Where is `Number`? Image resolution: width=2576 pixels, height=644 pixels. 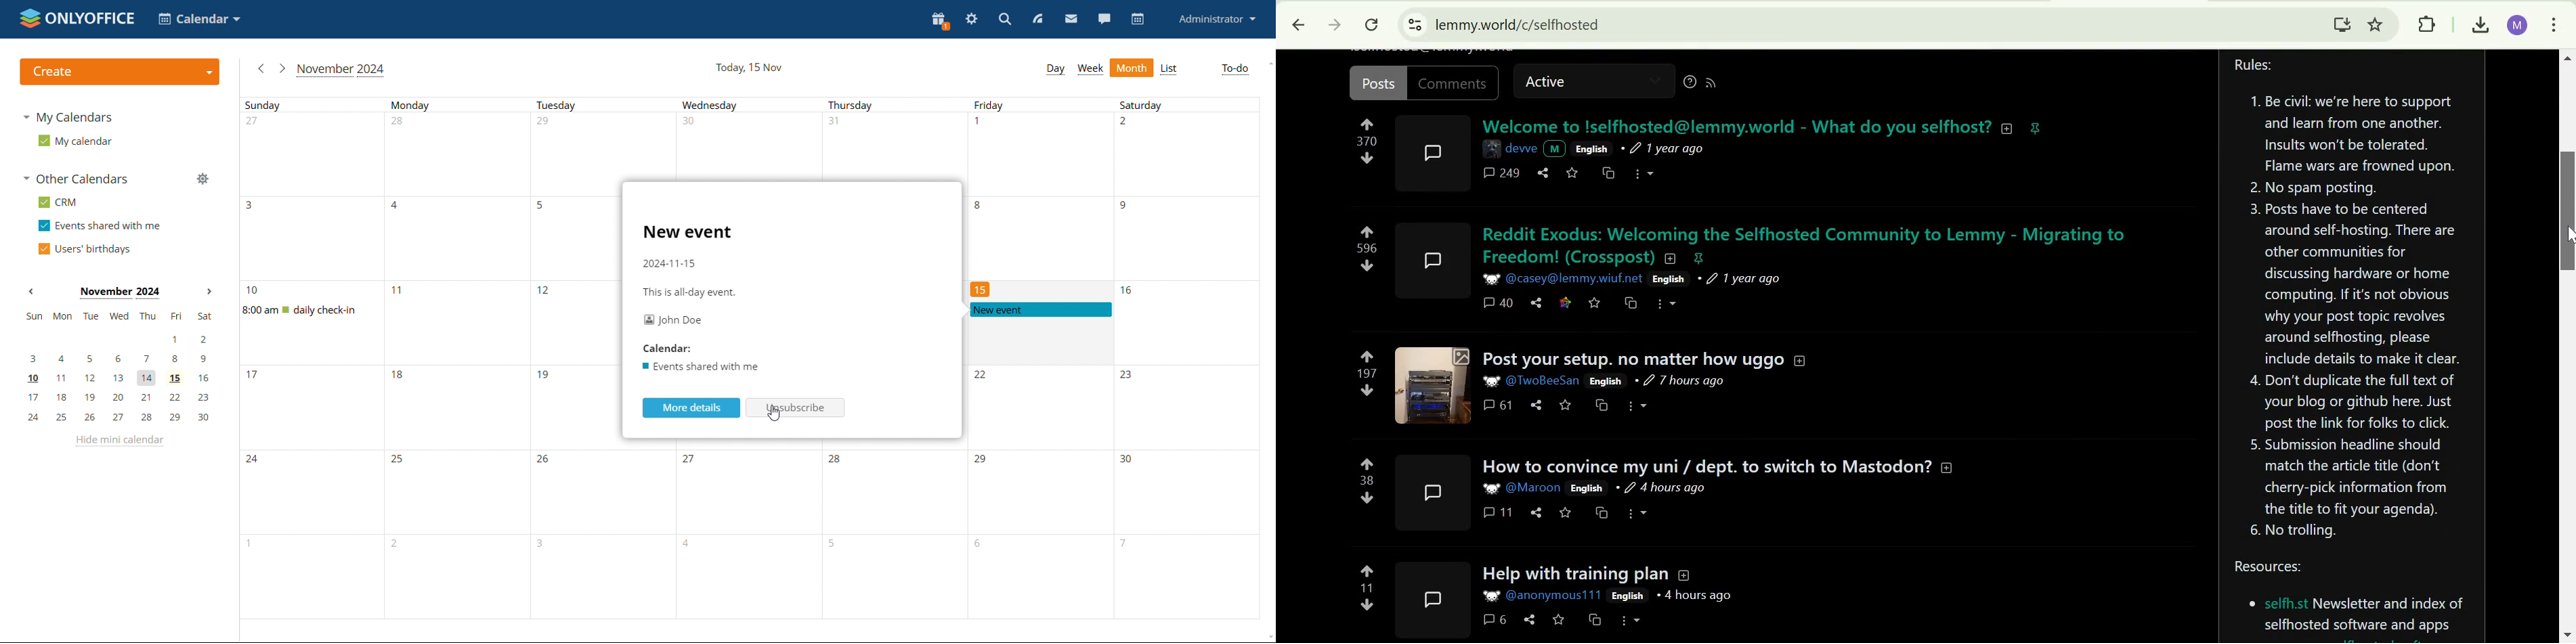 Number is located at coordinates (255, 123).